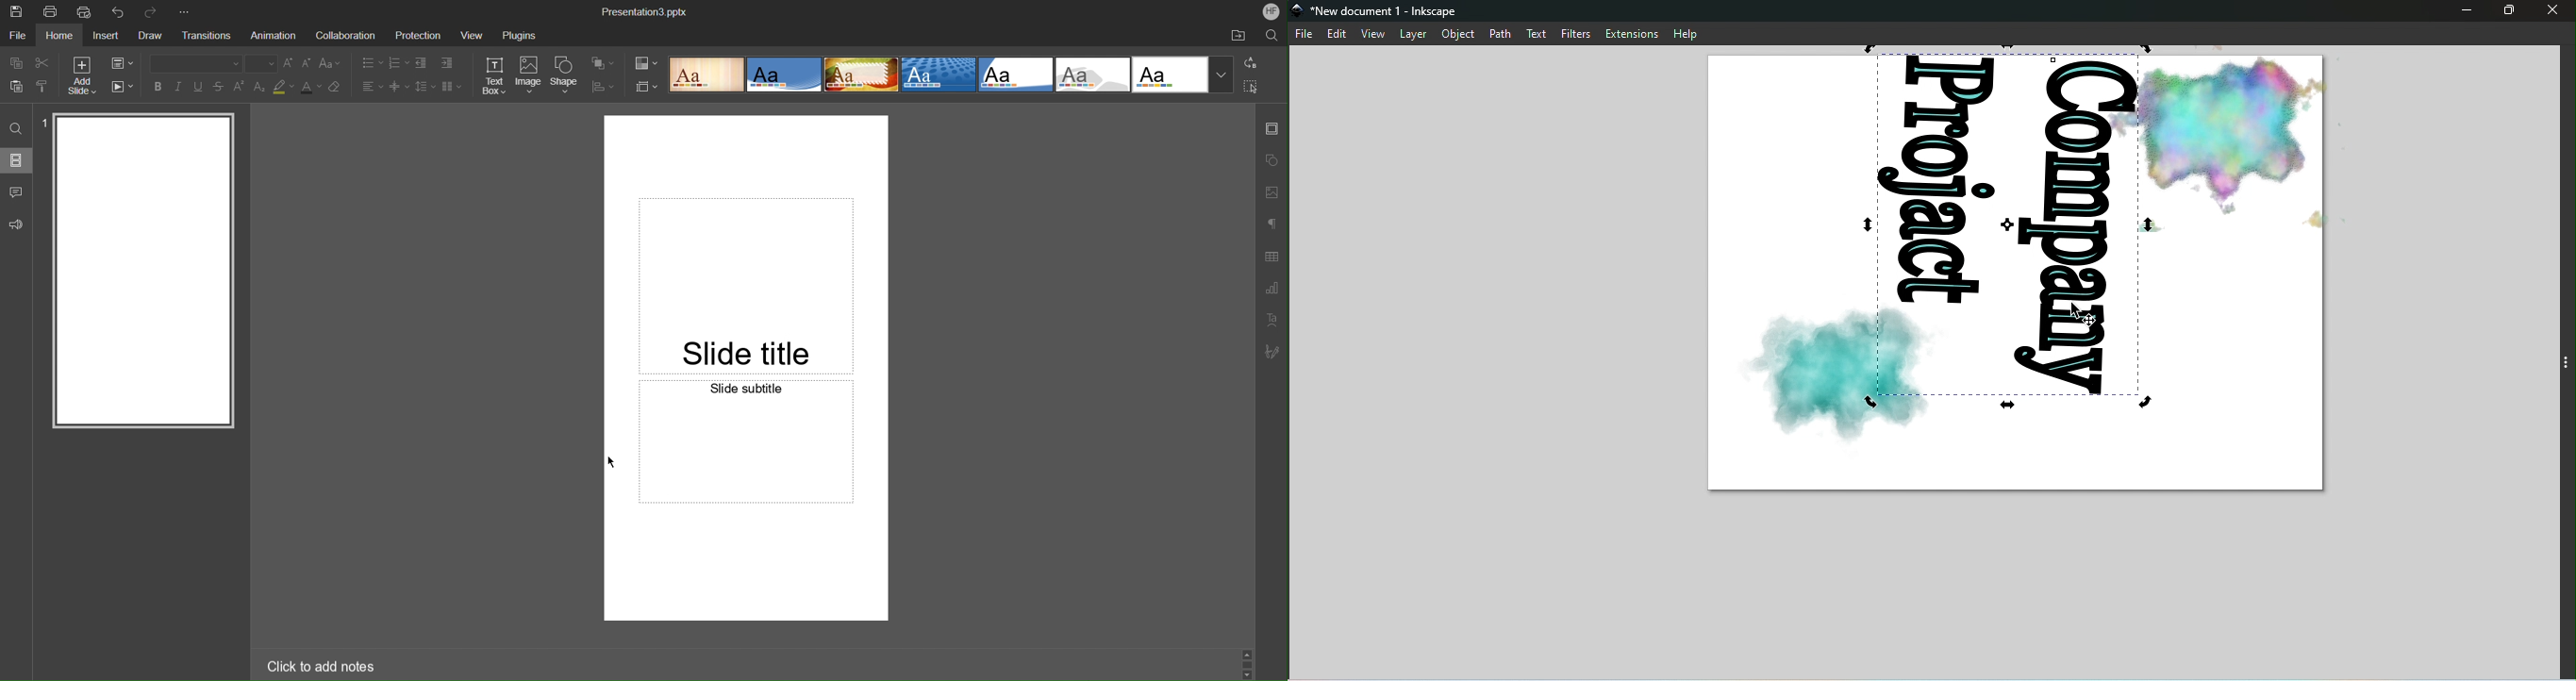 The image size is (2576, 700). I want to click on Text Box, so click(494, 76).